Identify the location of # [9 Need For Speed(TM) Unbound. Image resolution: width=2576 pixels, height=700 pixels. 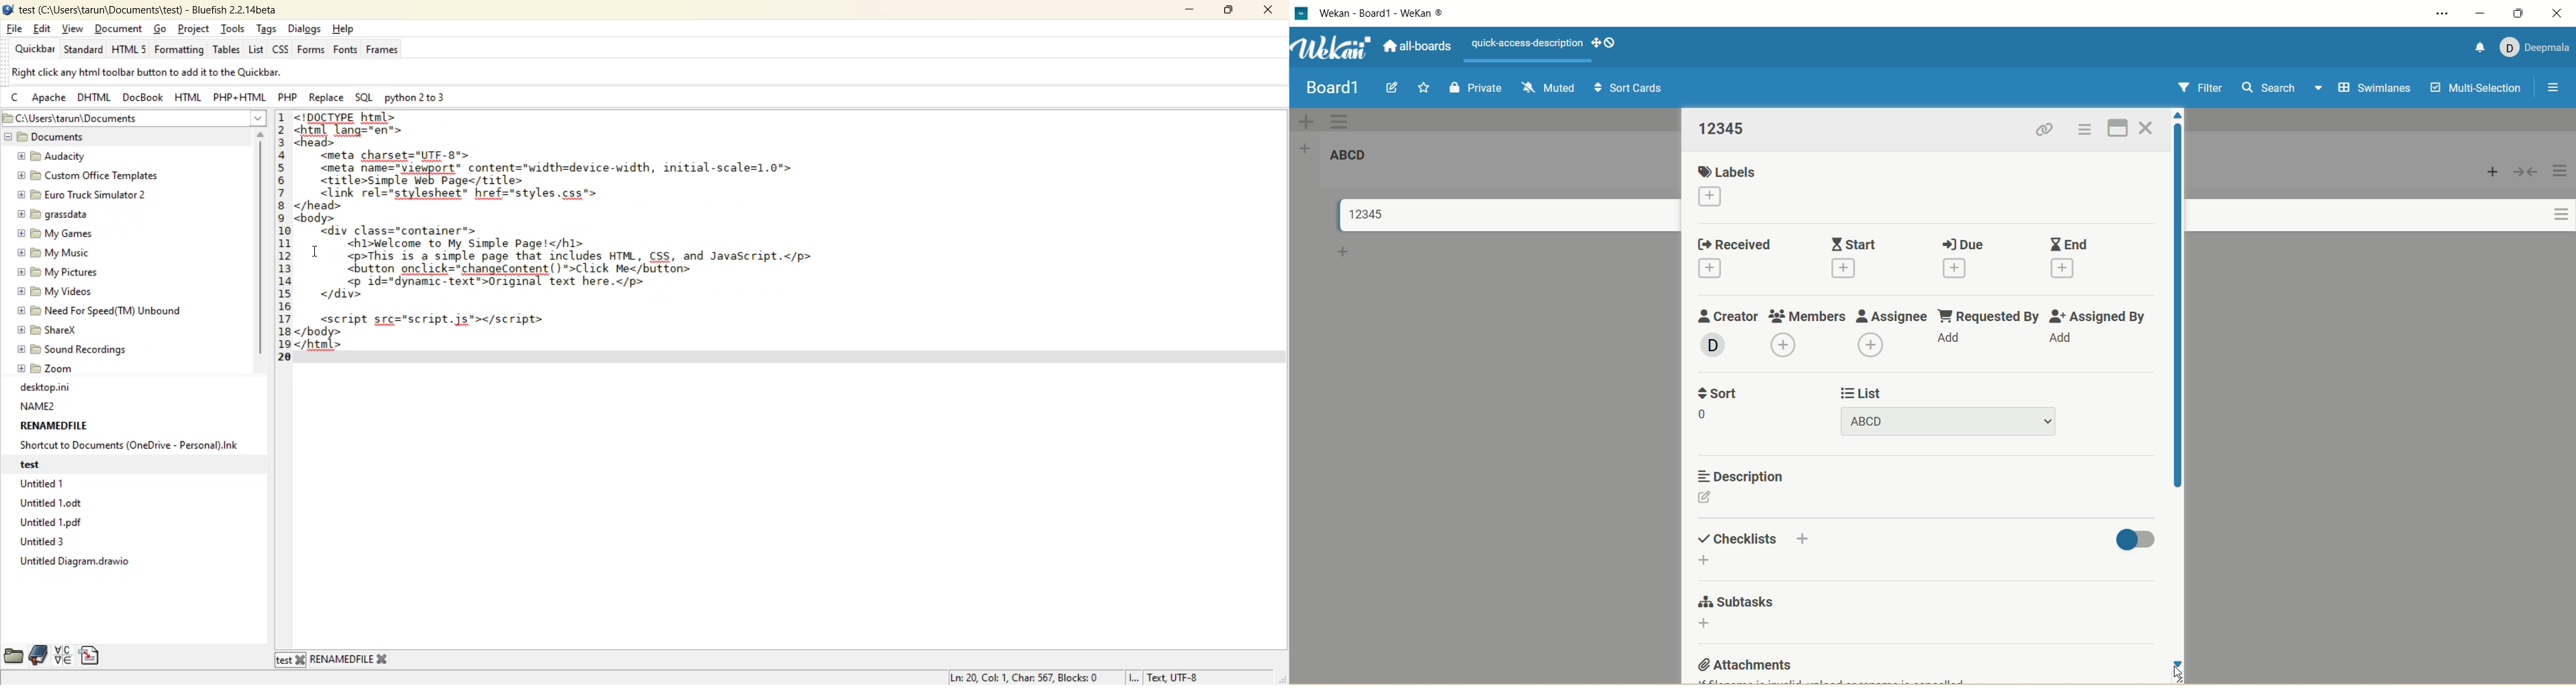
(105, 310).